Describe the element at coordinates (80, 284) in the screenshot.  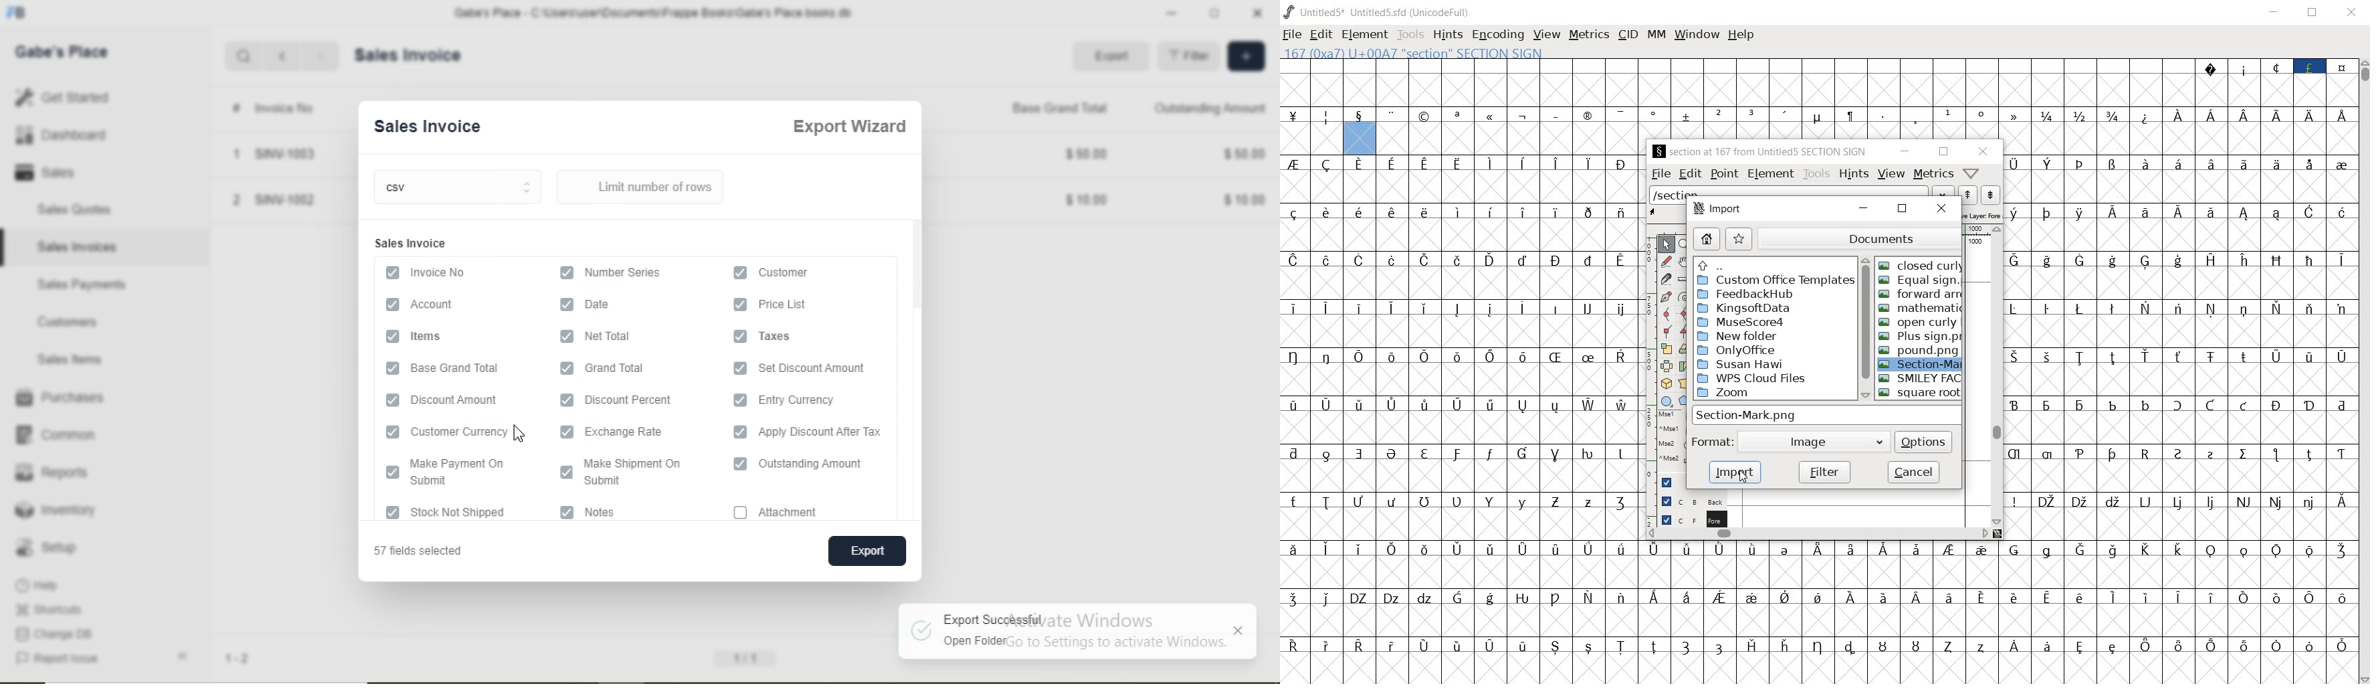
I see `Sales Payments` at that location.